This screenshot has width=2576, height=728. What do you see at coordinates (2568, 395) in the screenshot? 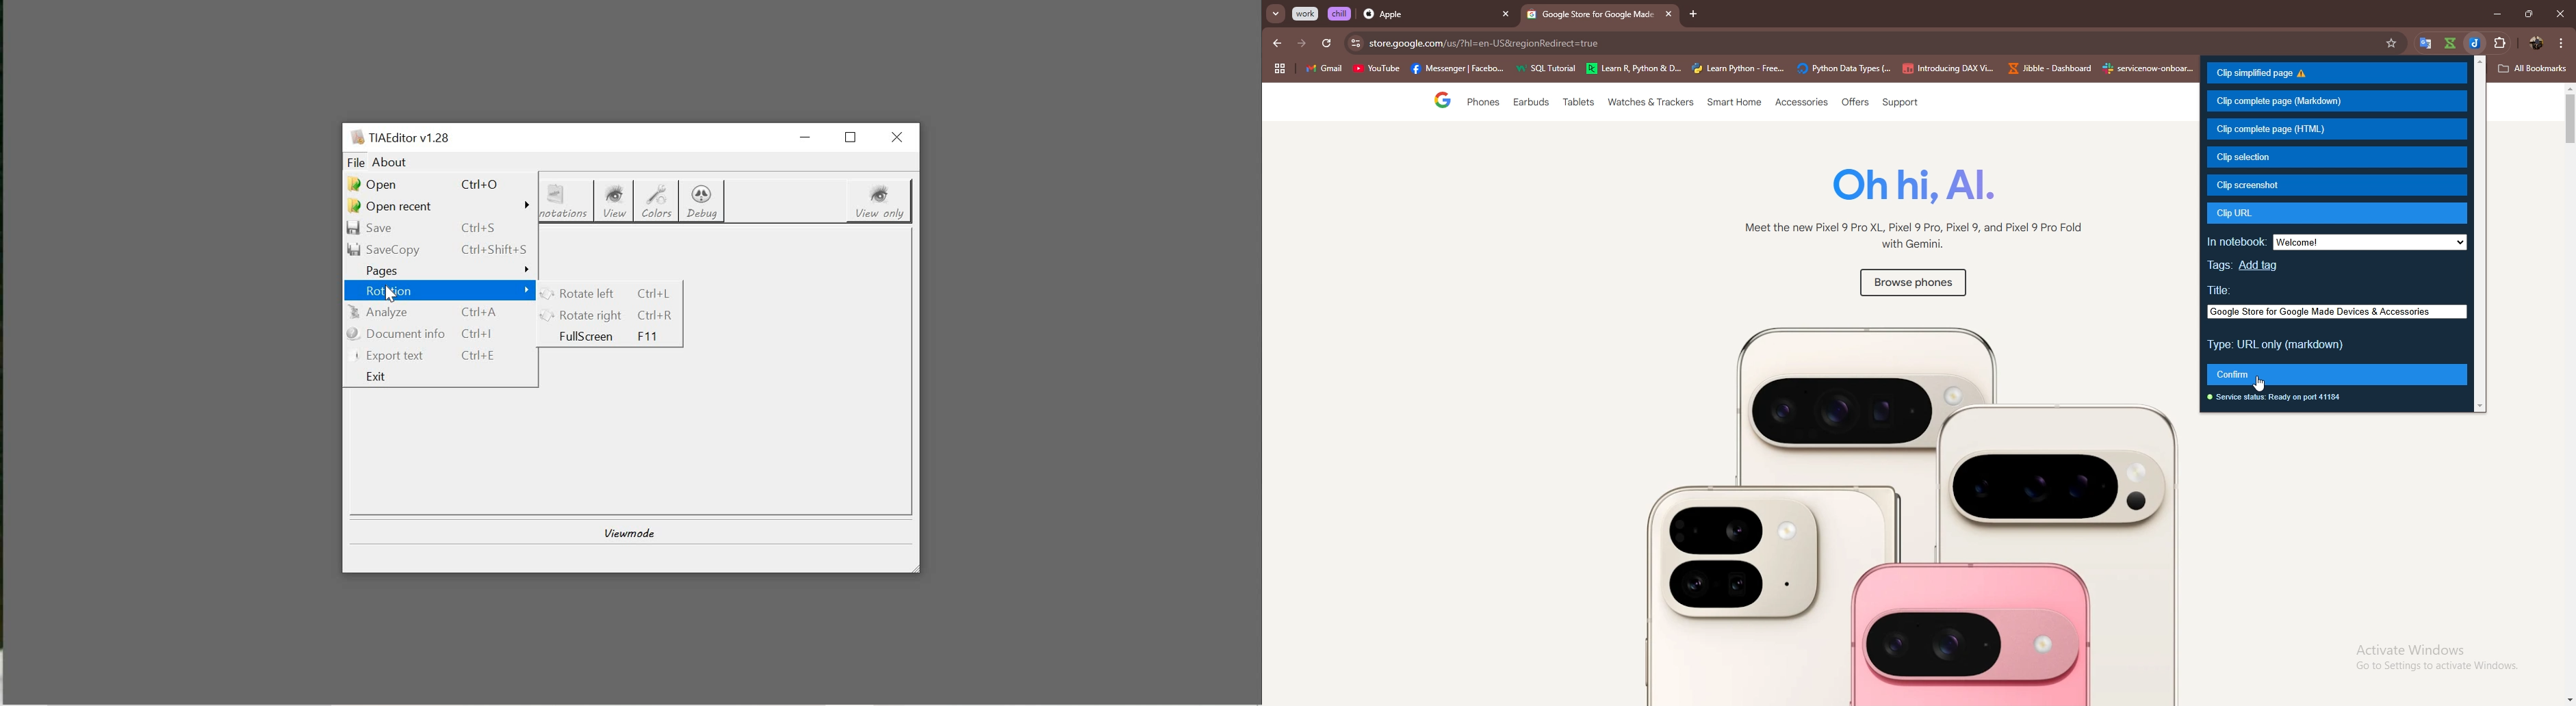
I see `scroll bar` at bounding box center [2568, 395].